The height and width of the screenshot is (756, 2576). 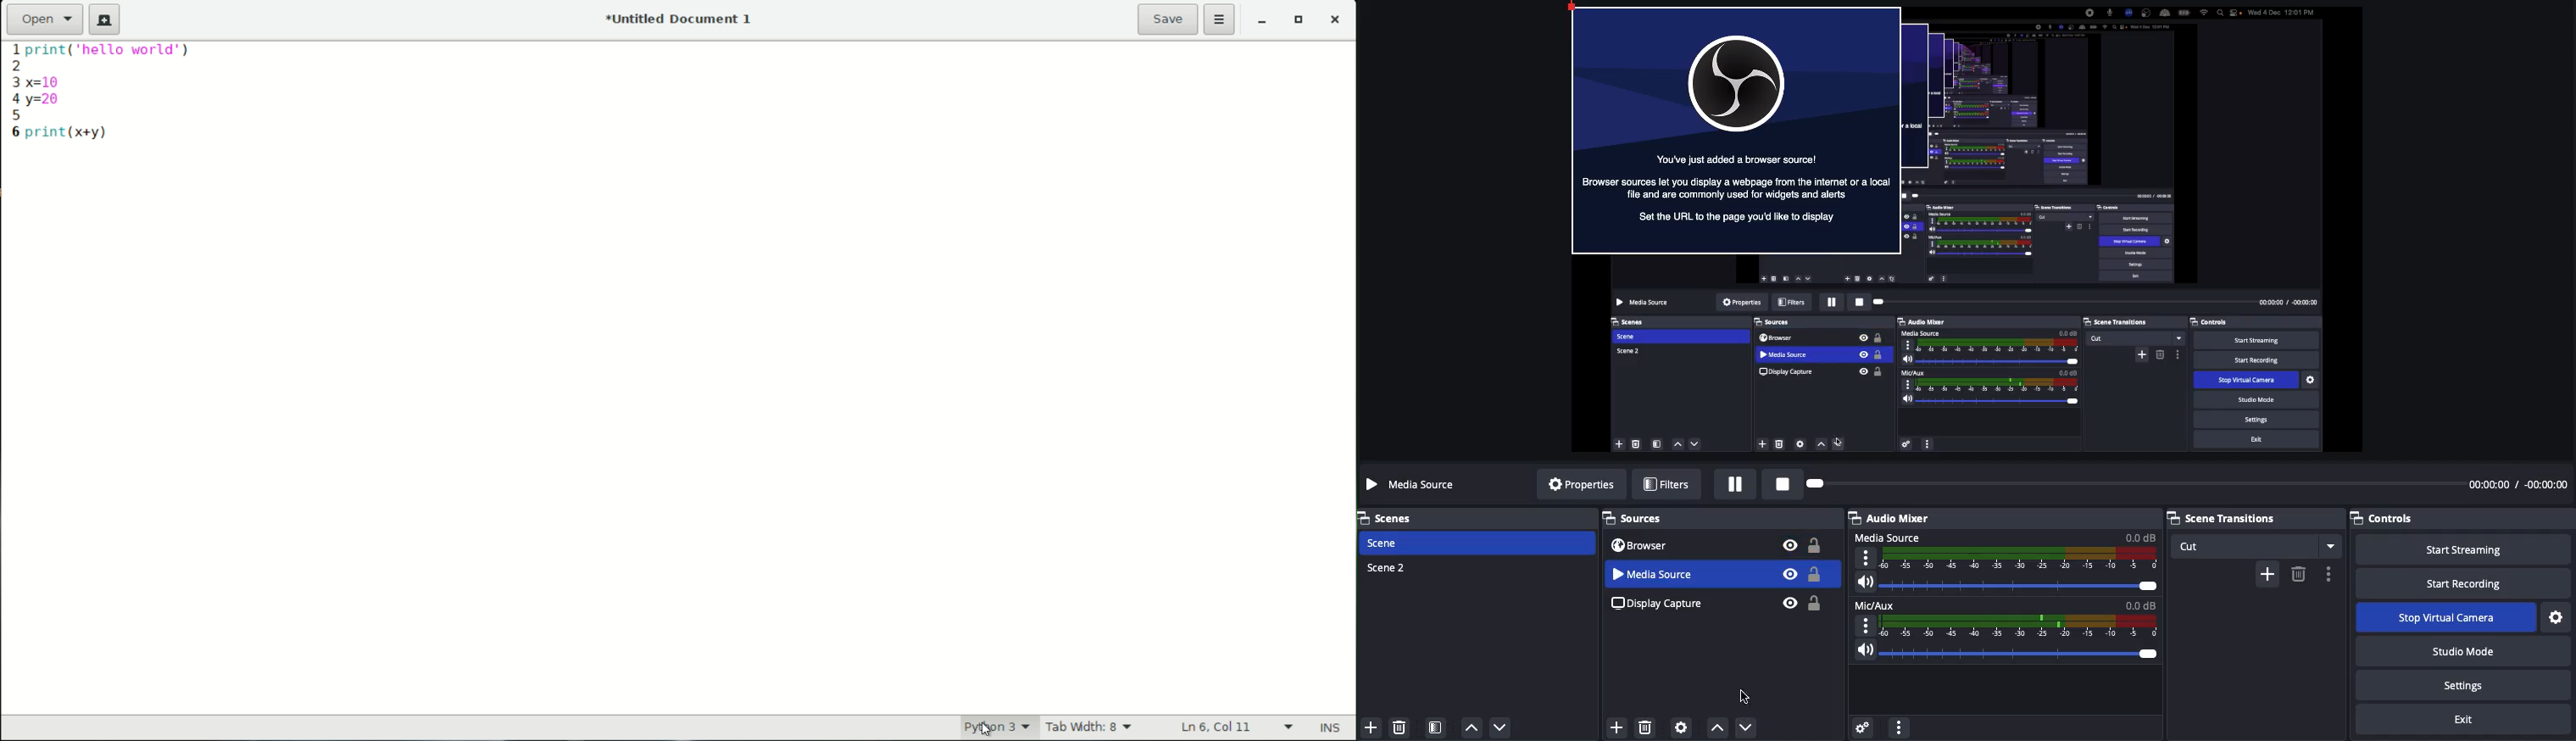 I want to click on Play, so click(x=2128, y=484).